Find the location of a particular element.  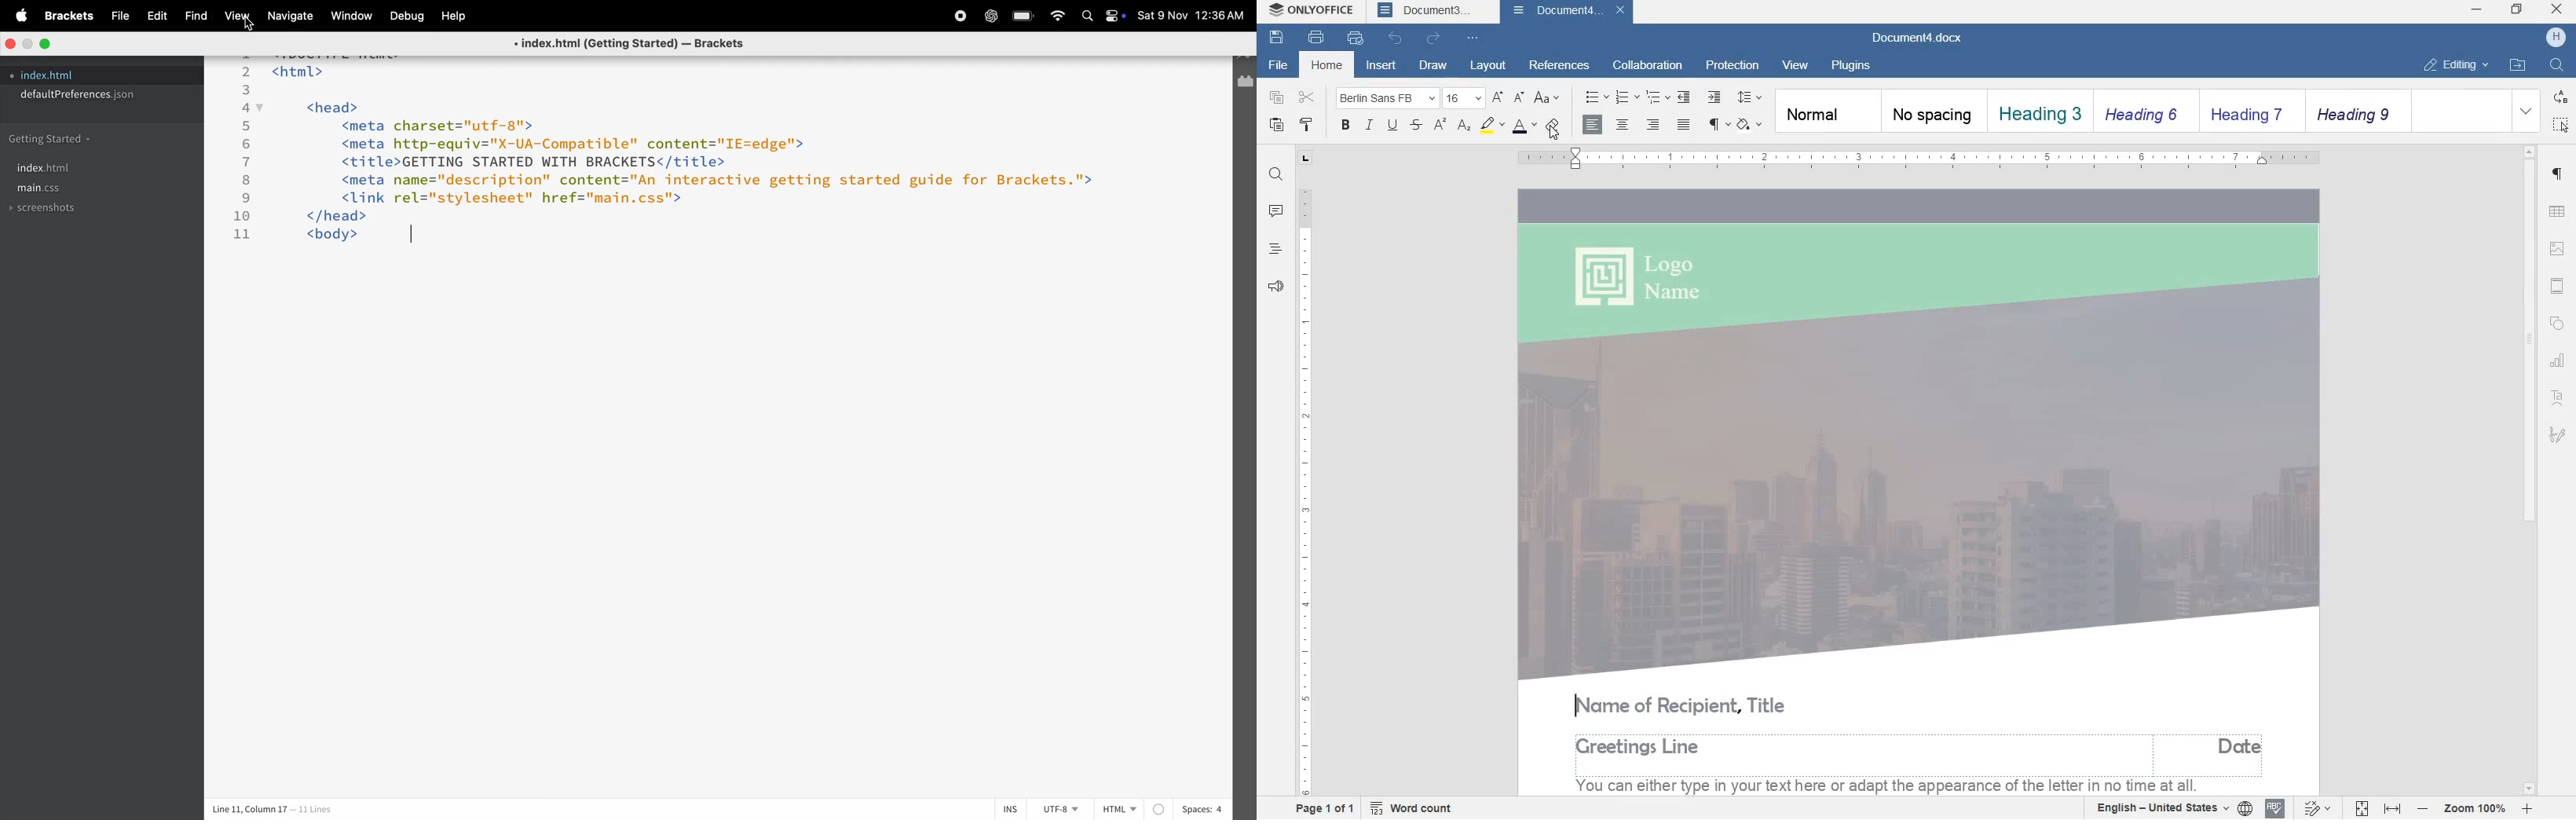

paragraph settings is located at coordinates (2556, 173).